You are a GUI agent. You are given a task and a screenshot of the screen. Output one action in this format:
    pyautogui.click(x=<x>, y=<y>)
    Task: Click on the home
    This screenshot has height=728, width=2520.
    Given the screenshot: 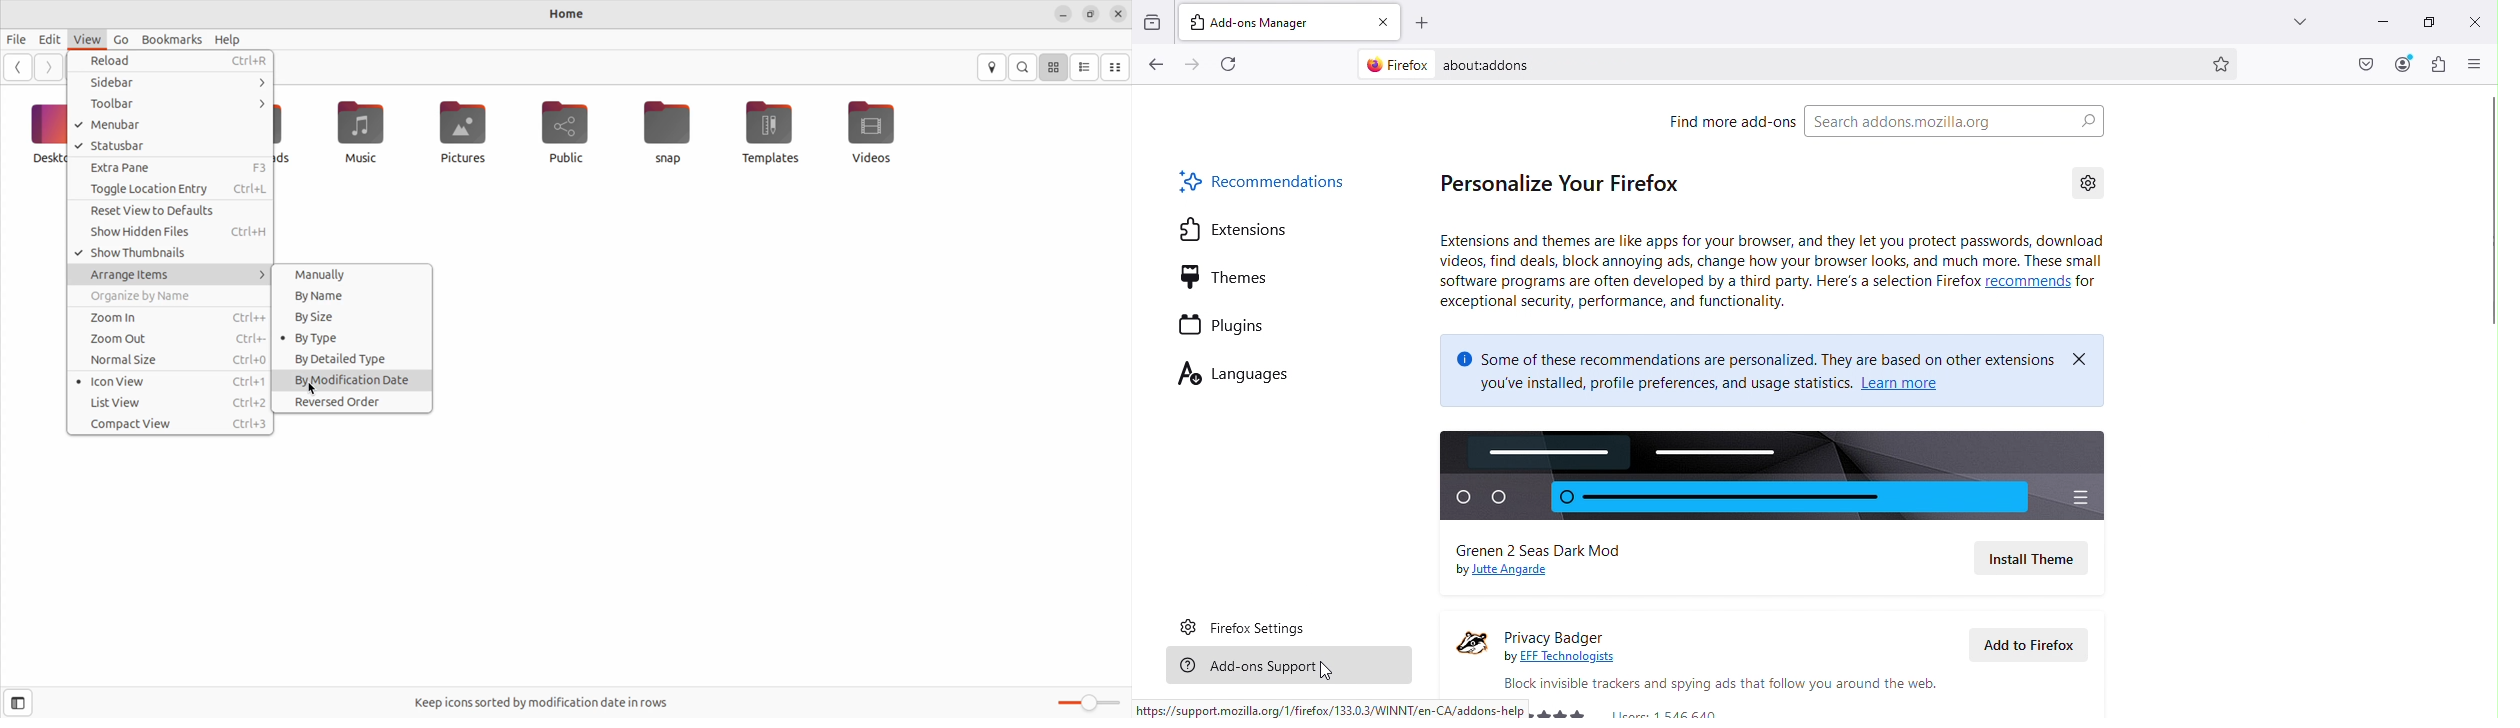 What is the action you would take?
    pyautogui.click(x=565, y=15)
    